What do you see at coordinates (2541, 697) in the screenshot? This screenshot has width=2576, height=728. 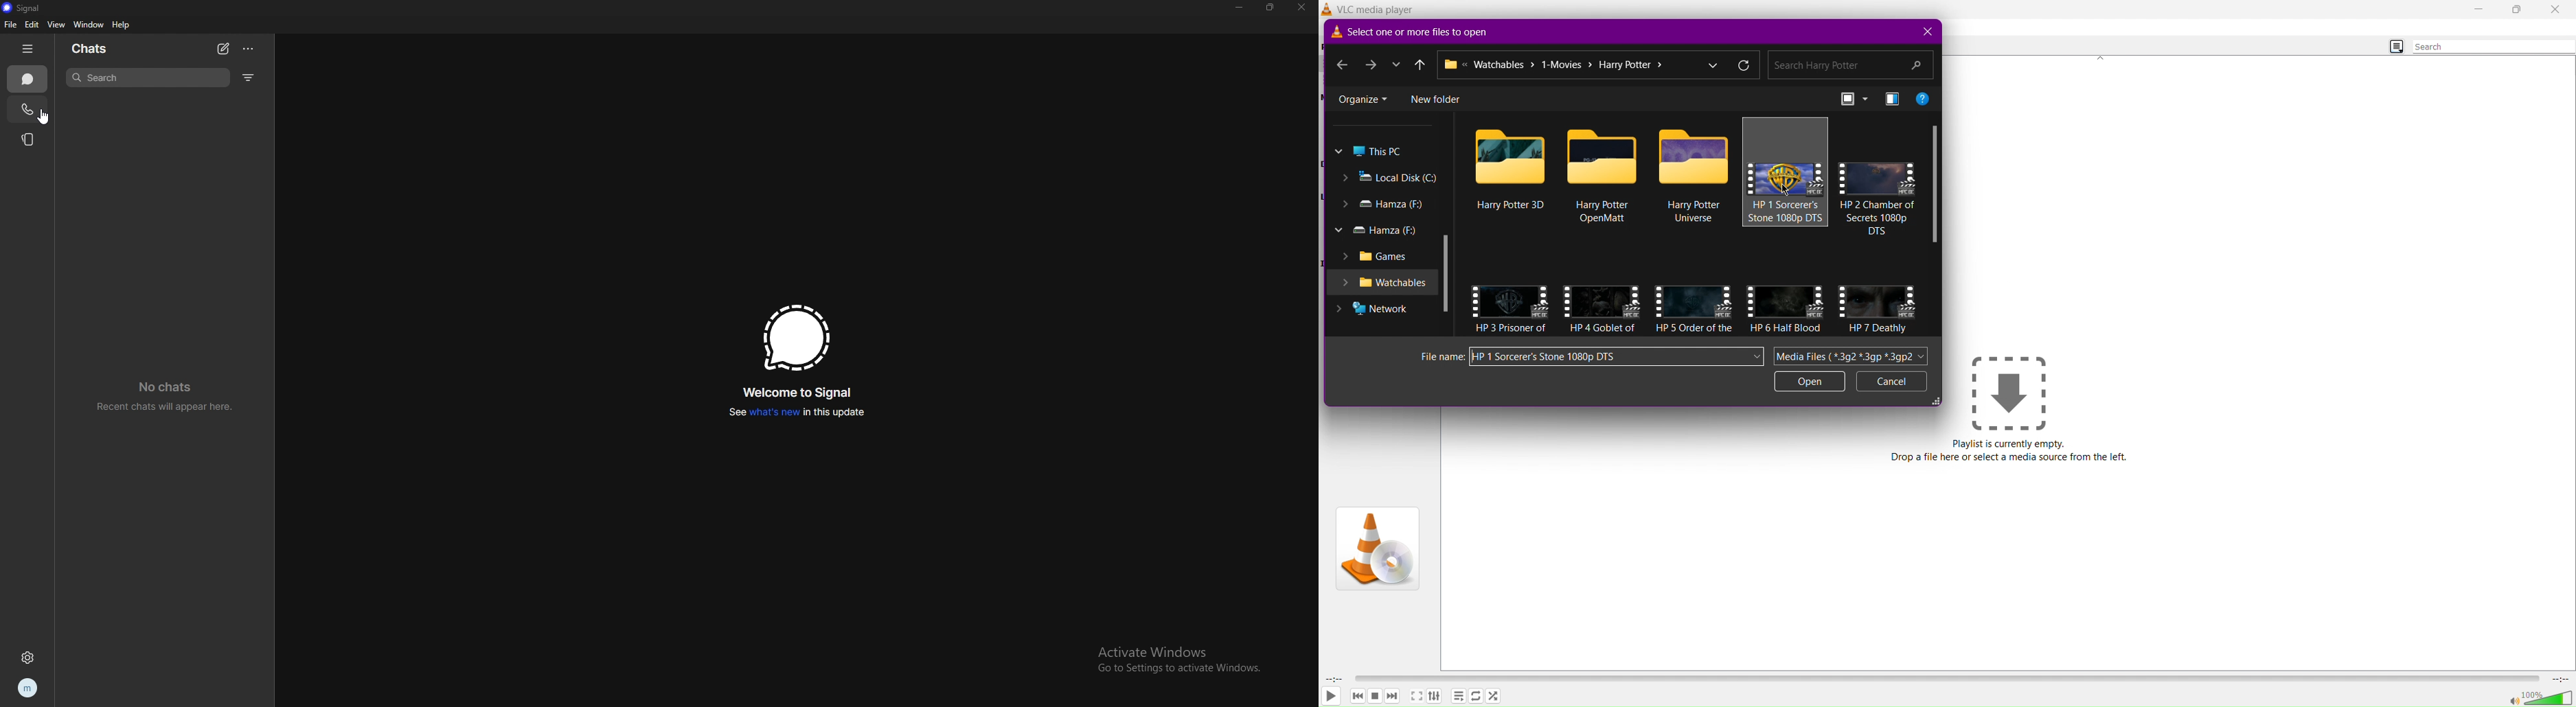 I see `Volume` at bounding box center [2541, 697].